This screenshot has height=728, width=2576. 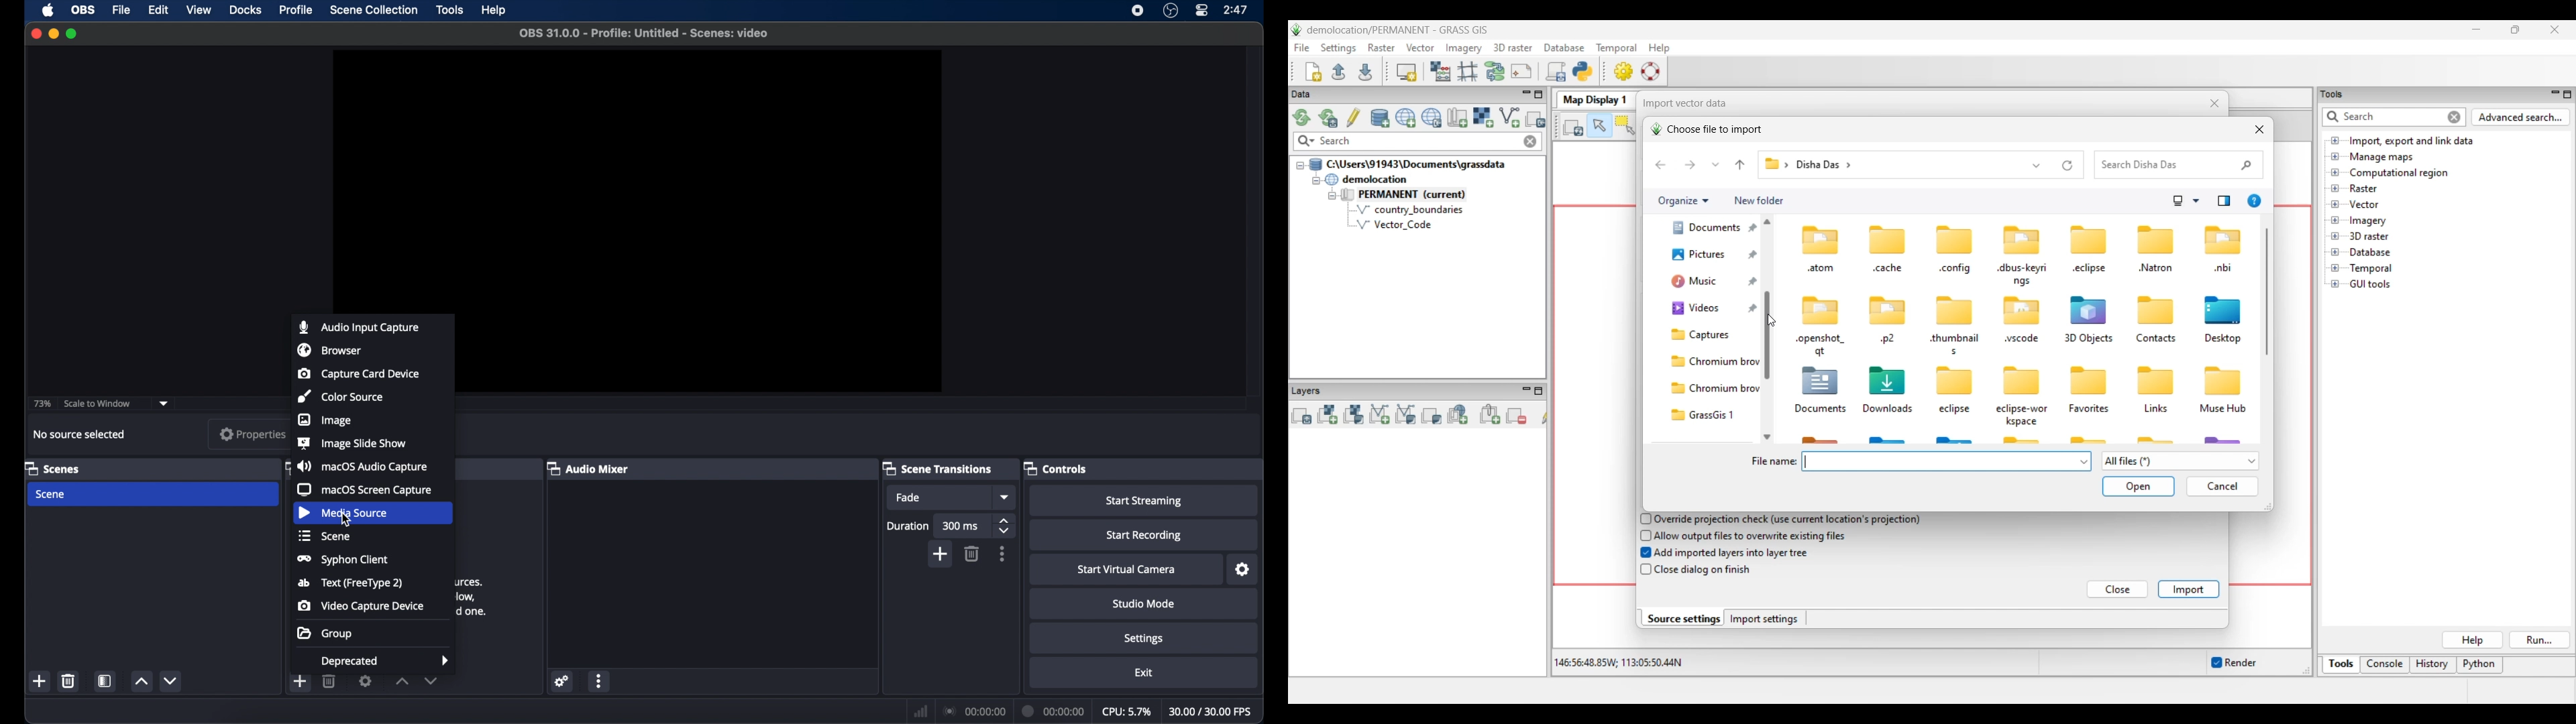 What do you see at coordinates (494, 11) in the screenshot?
I see `help` at bounding box center [494, 11].